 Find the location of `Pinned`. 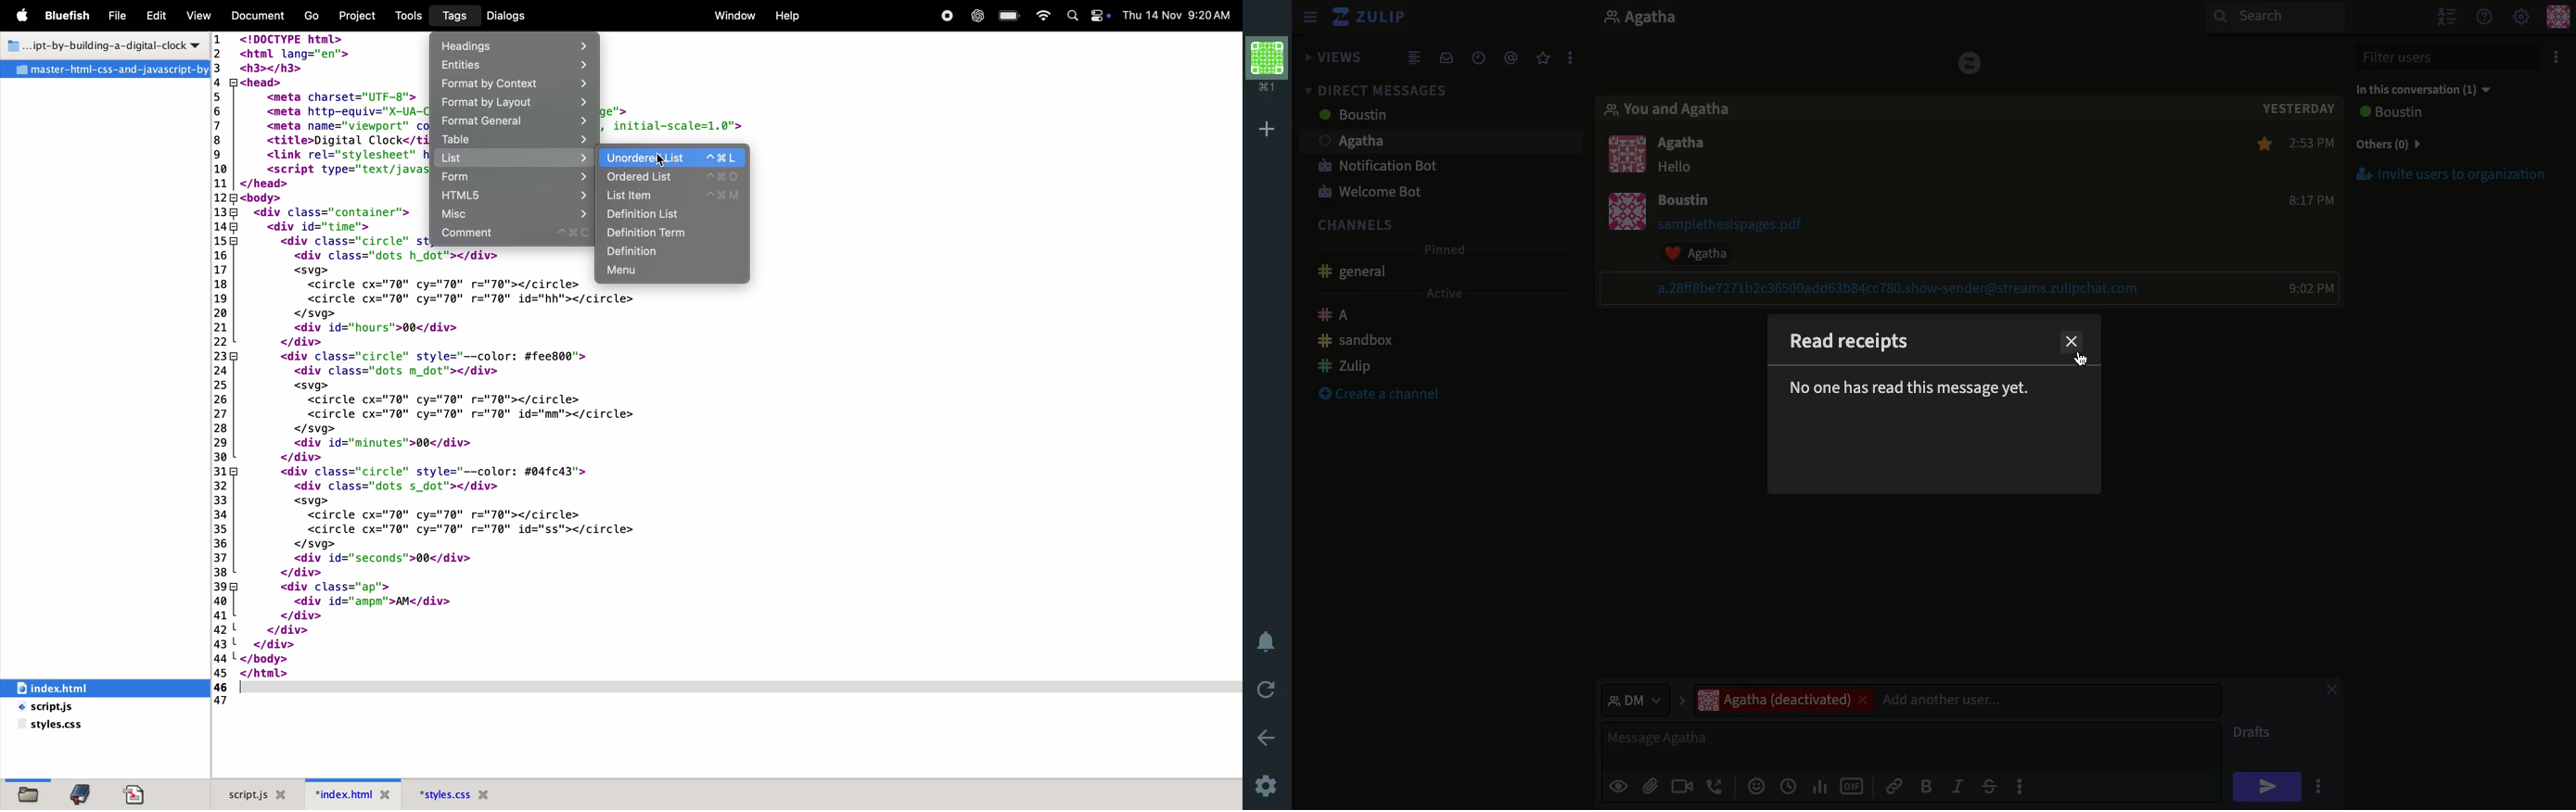

Pinned is located at coordinates (1450, 250).